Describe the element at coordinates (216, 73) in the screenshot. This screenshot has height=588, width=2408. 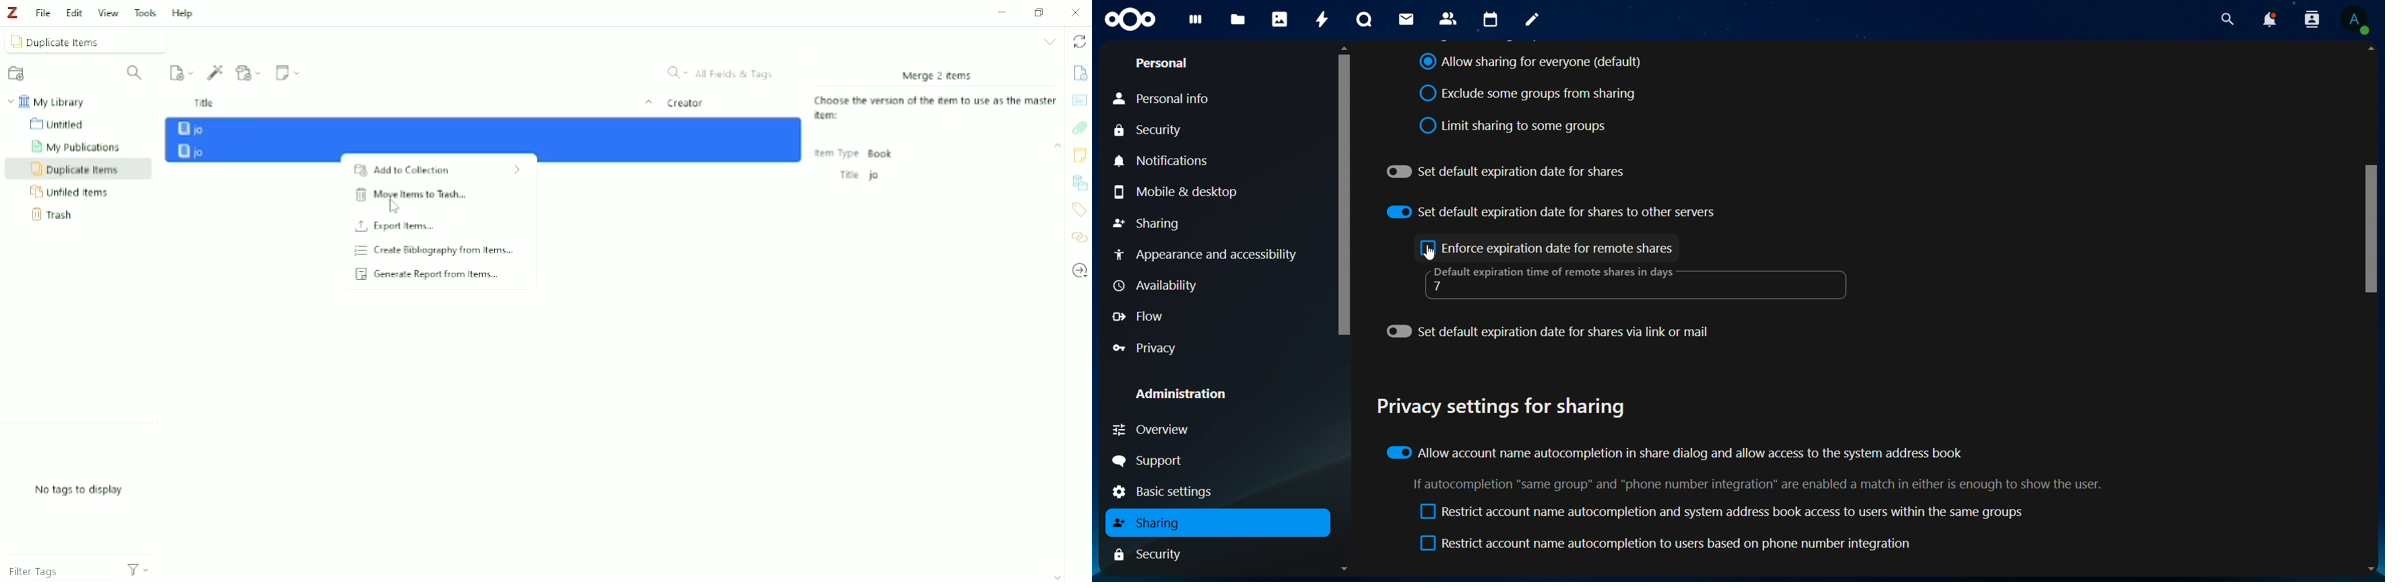
I see `Add Item (s) by Identifier` at that location.